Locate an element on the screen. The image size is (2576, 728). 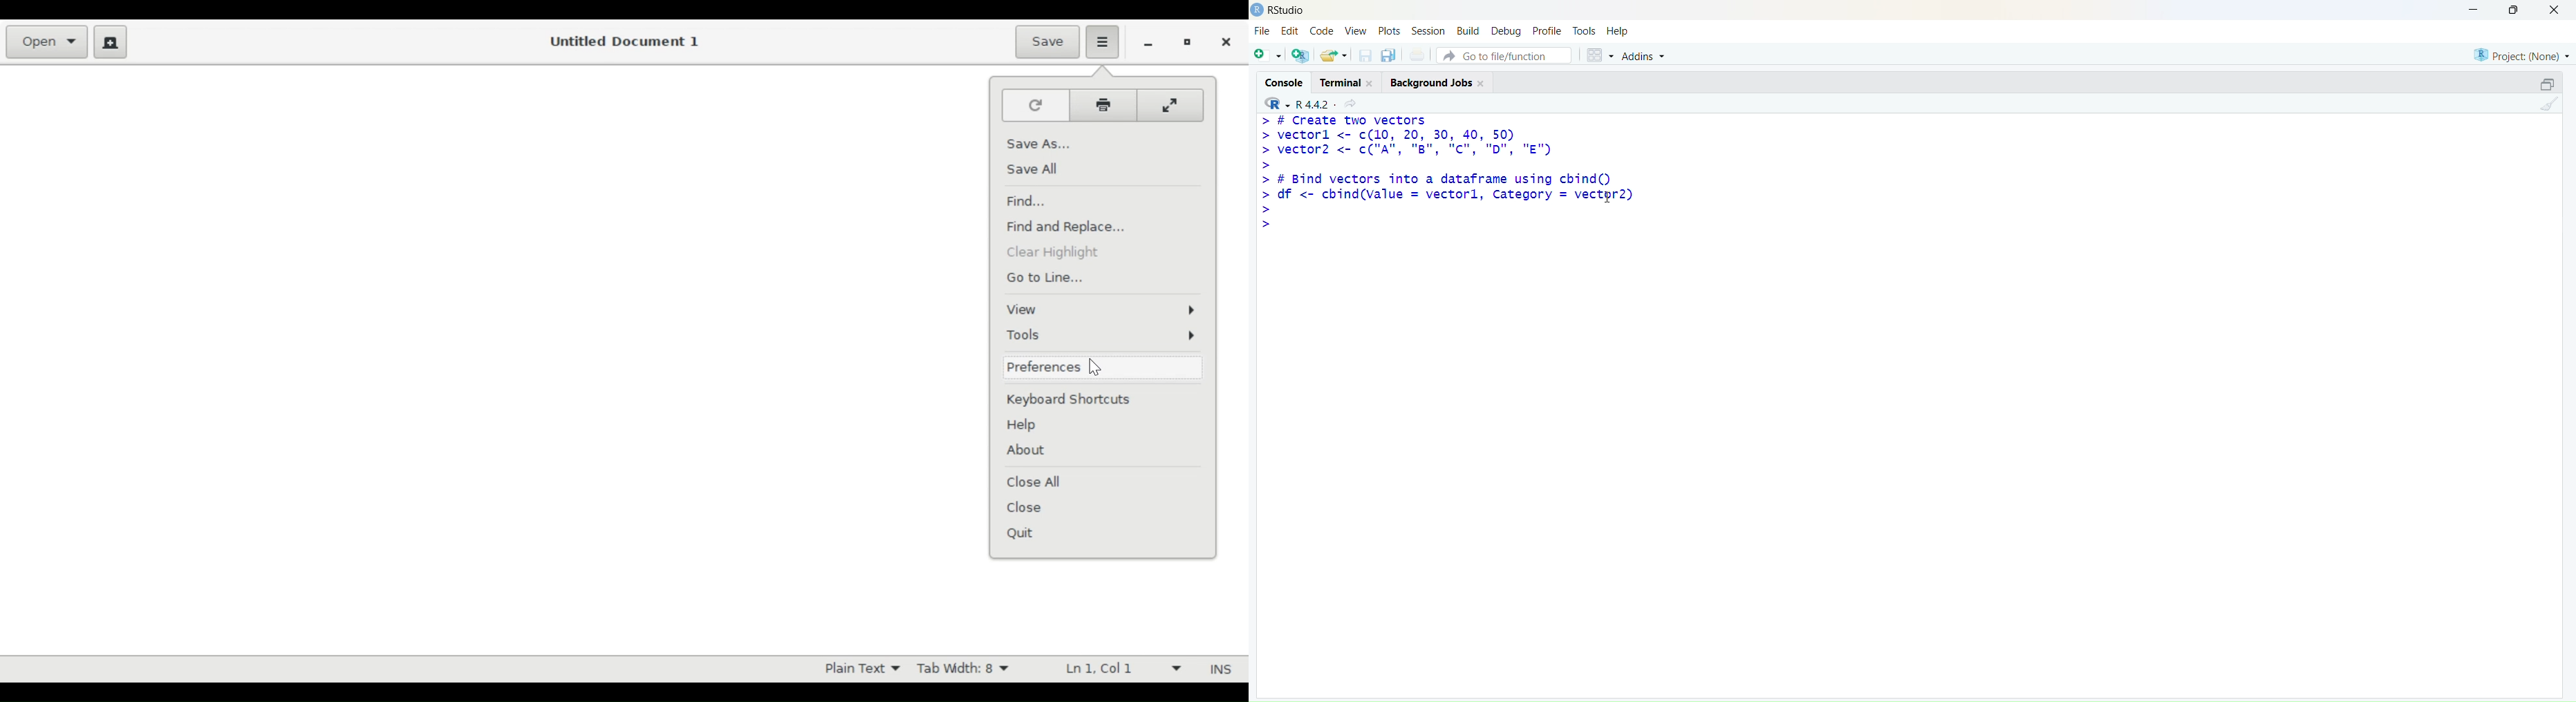
Reload is located at coordinates (1036, 105).